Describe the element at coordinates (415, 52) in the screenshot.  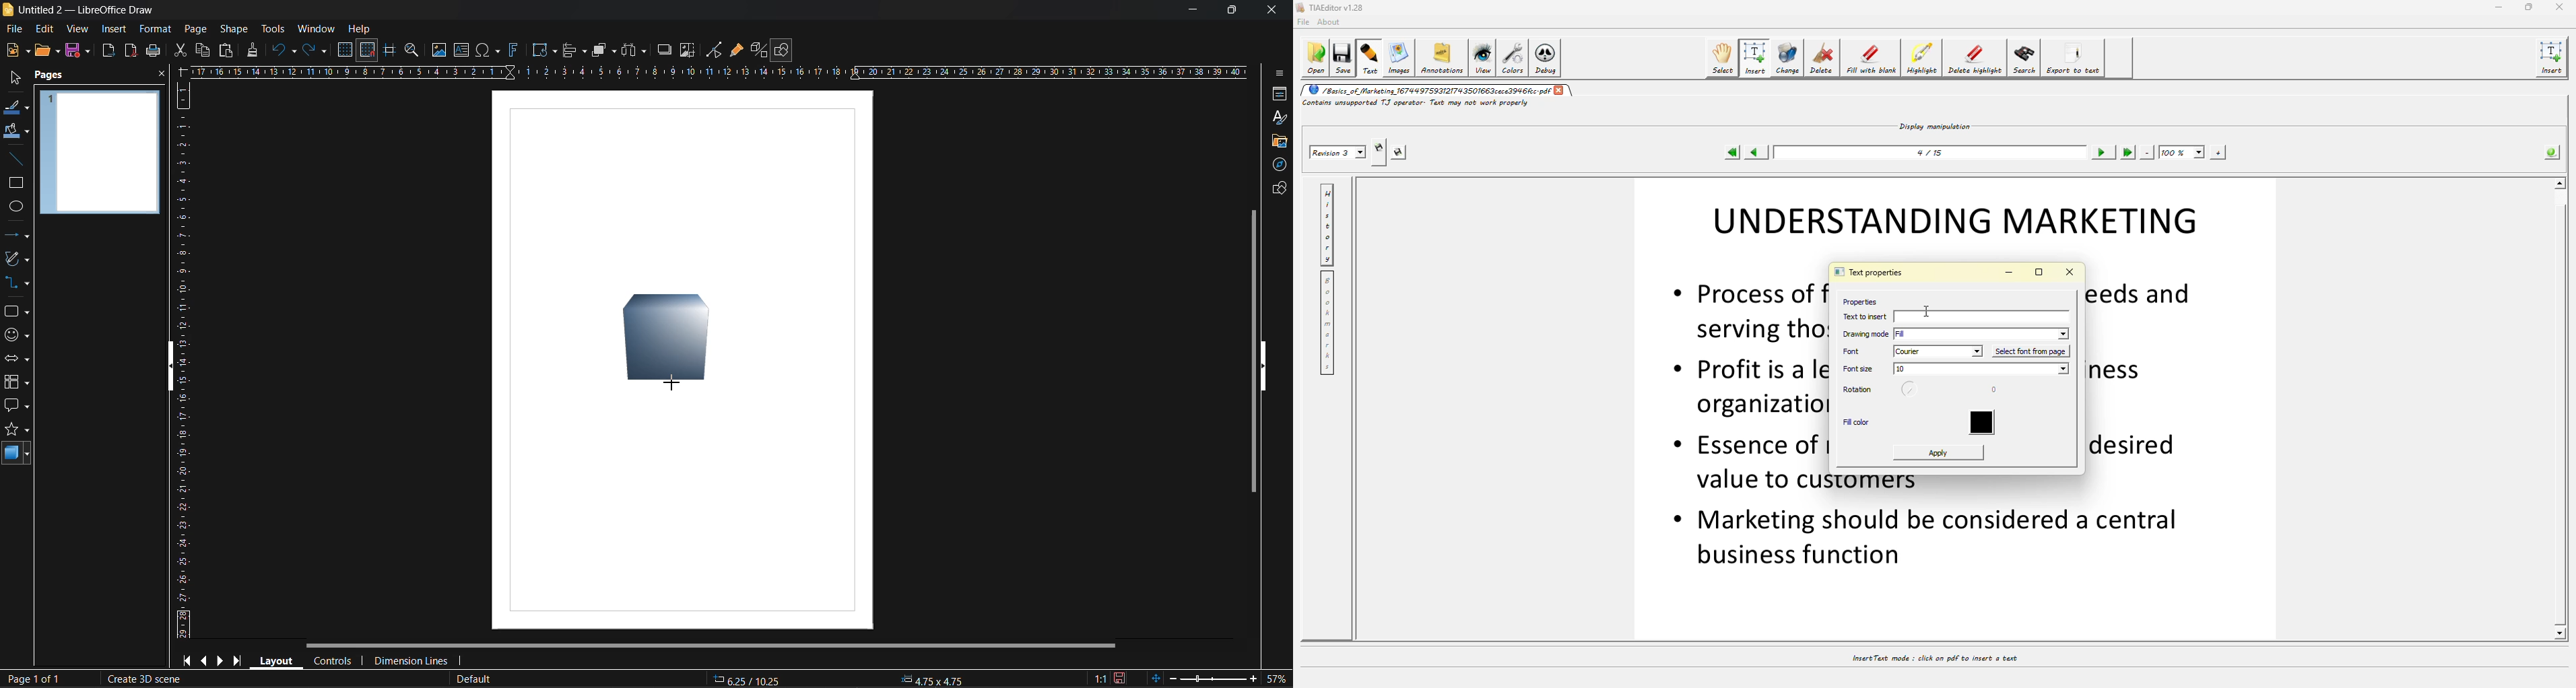
I see `zoom` at that location.